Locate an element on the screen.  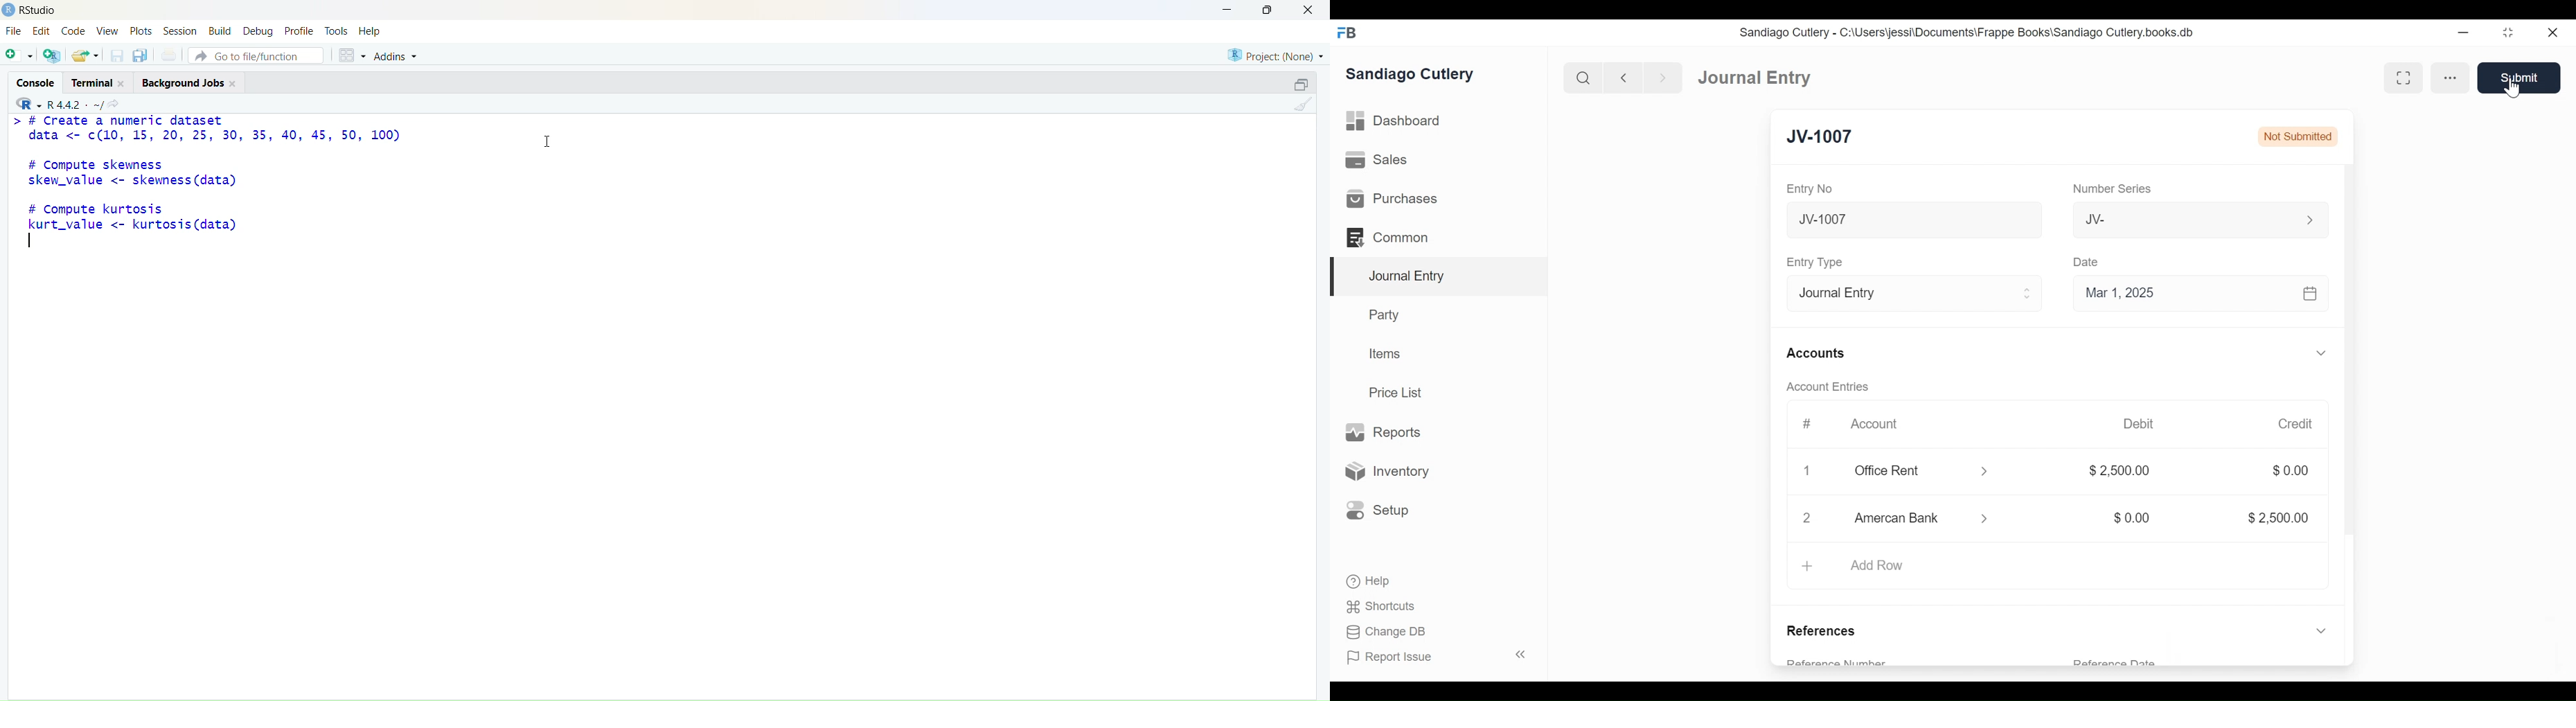
Console is located at coordinates (35, 82).